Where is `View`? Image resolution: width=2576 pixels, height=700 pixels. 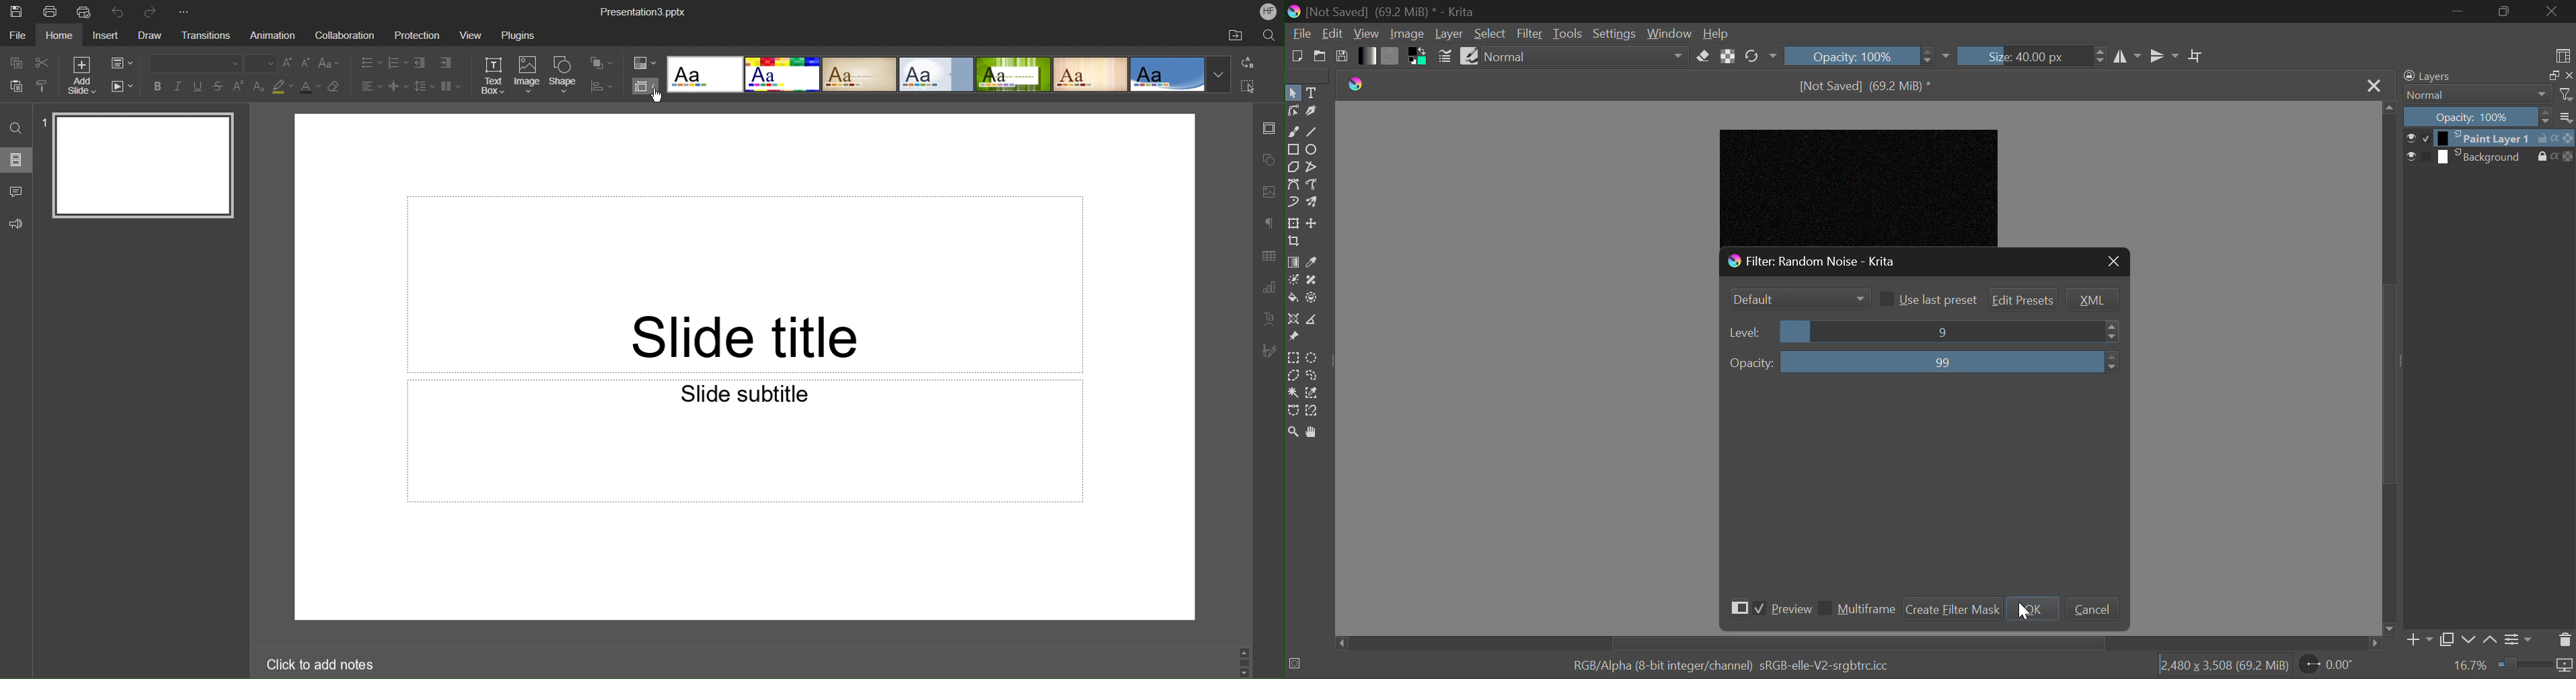
View is located at coordinates (469, 36).